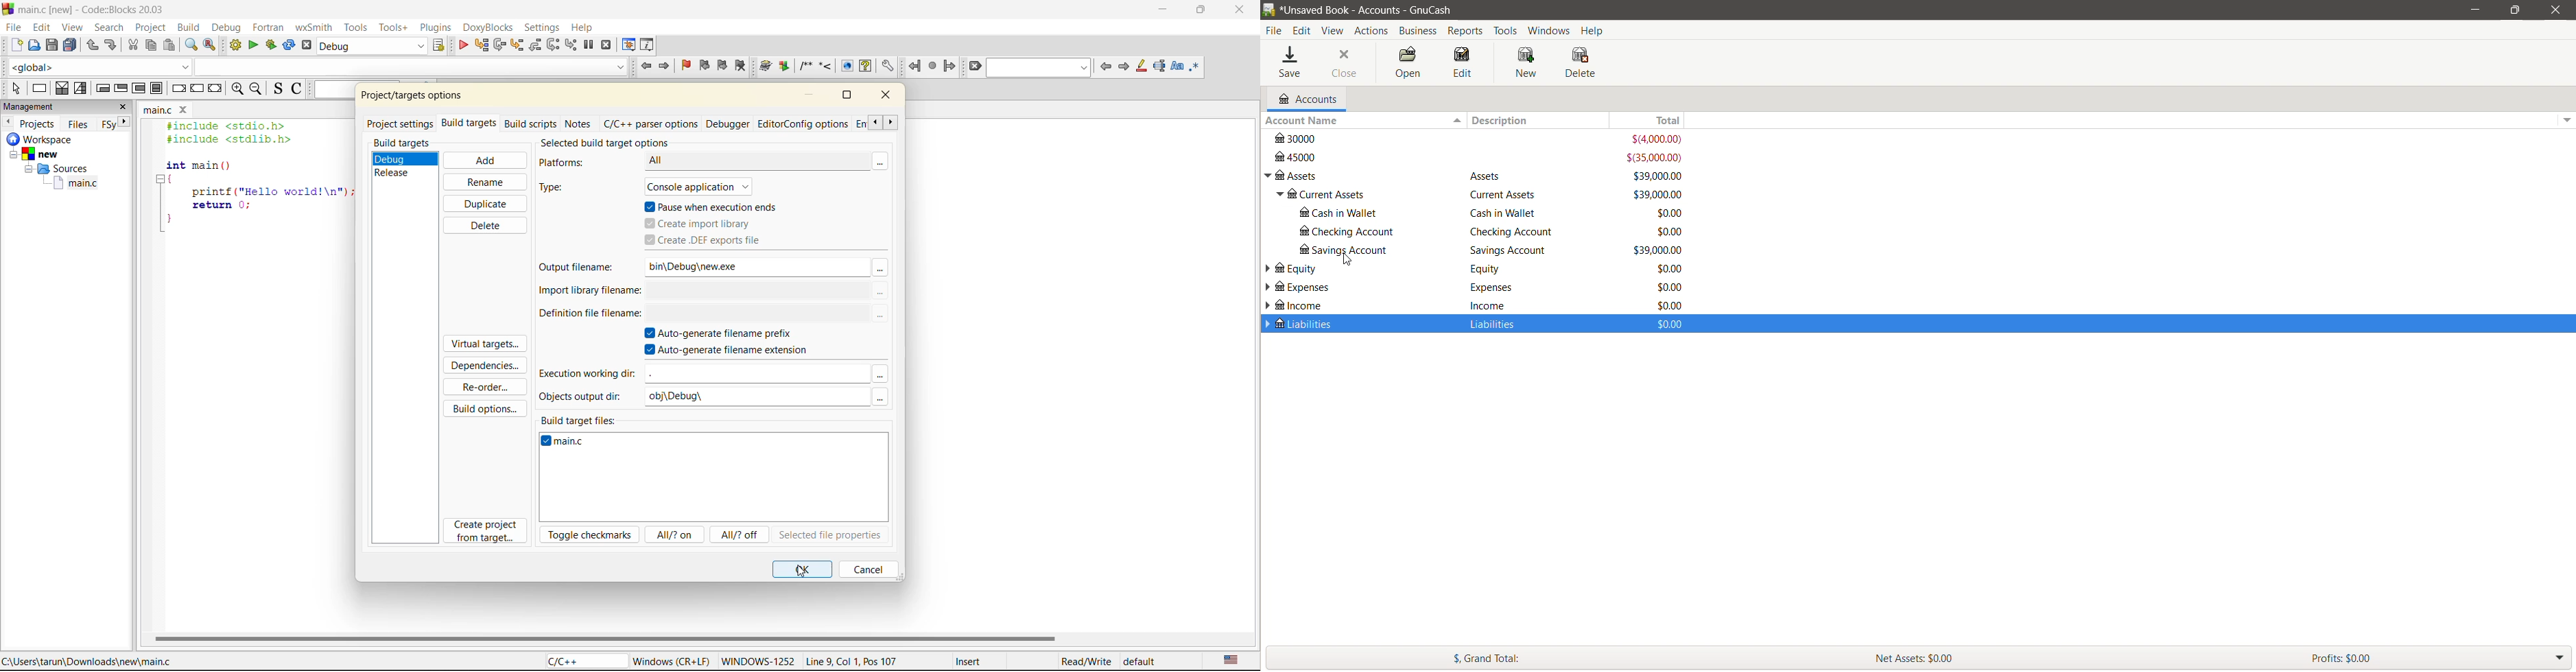 The width and height of the screenshot is (2576, 672). I want to click on Expenses, so click(1497, 286).